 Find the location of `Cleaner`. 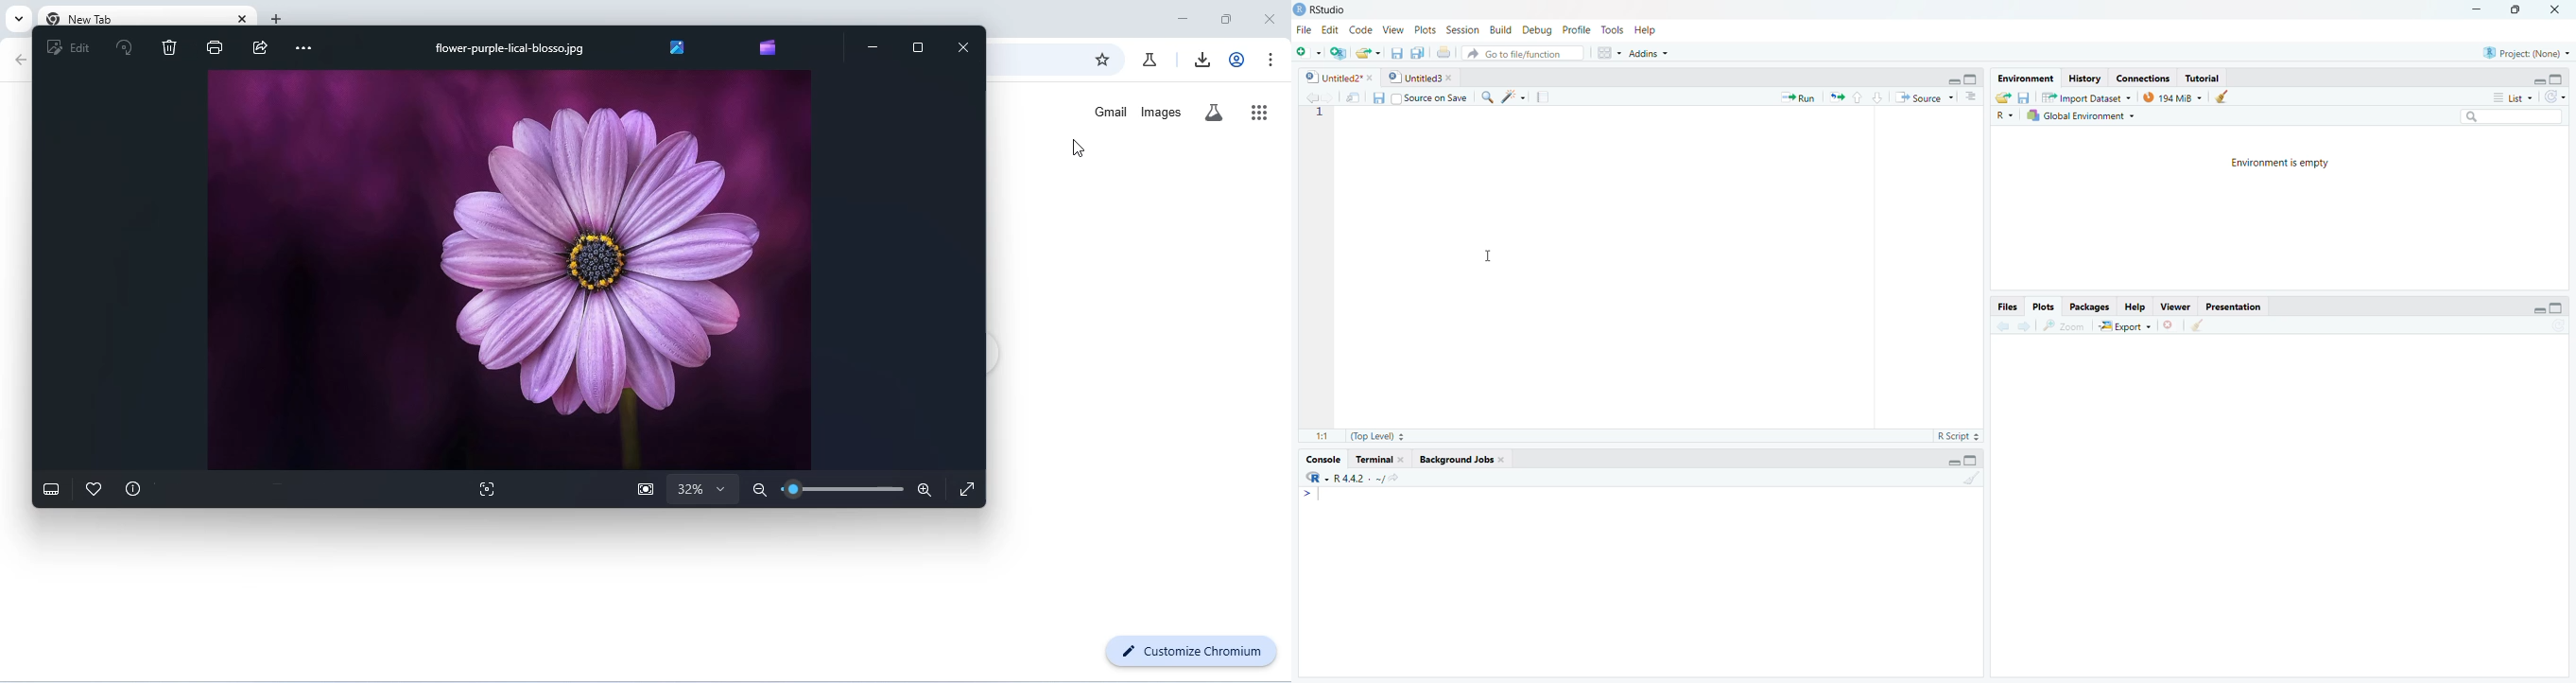

Cleaner is located at coordinates (1971, 479).